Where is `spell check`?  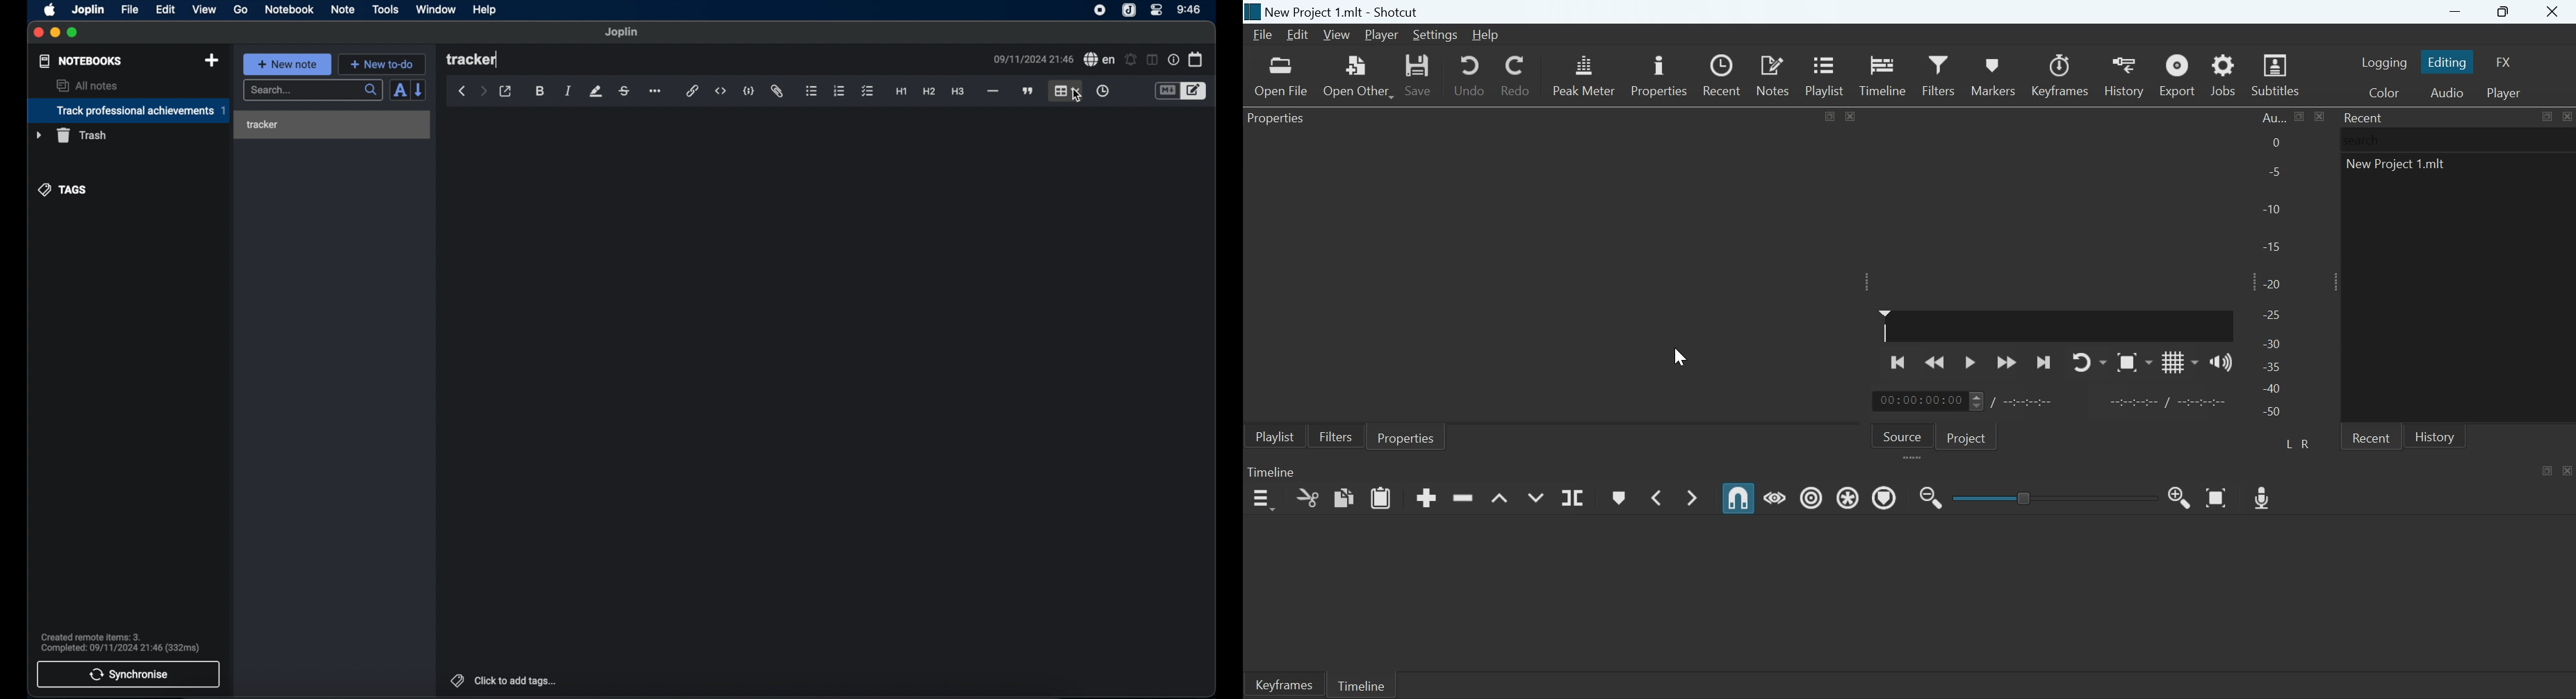
spell check is located at coordinates (1099, 60).